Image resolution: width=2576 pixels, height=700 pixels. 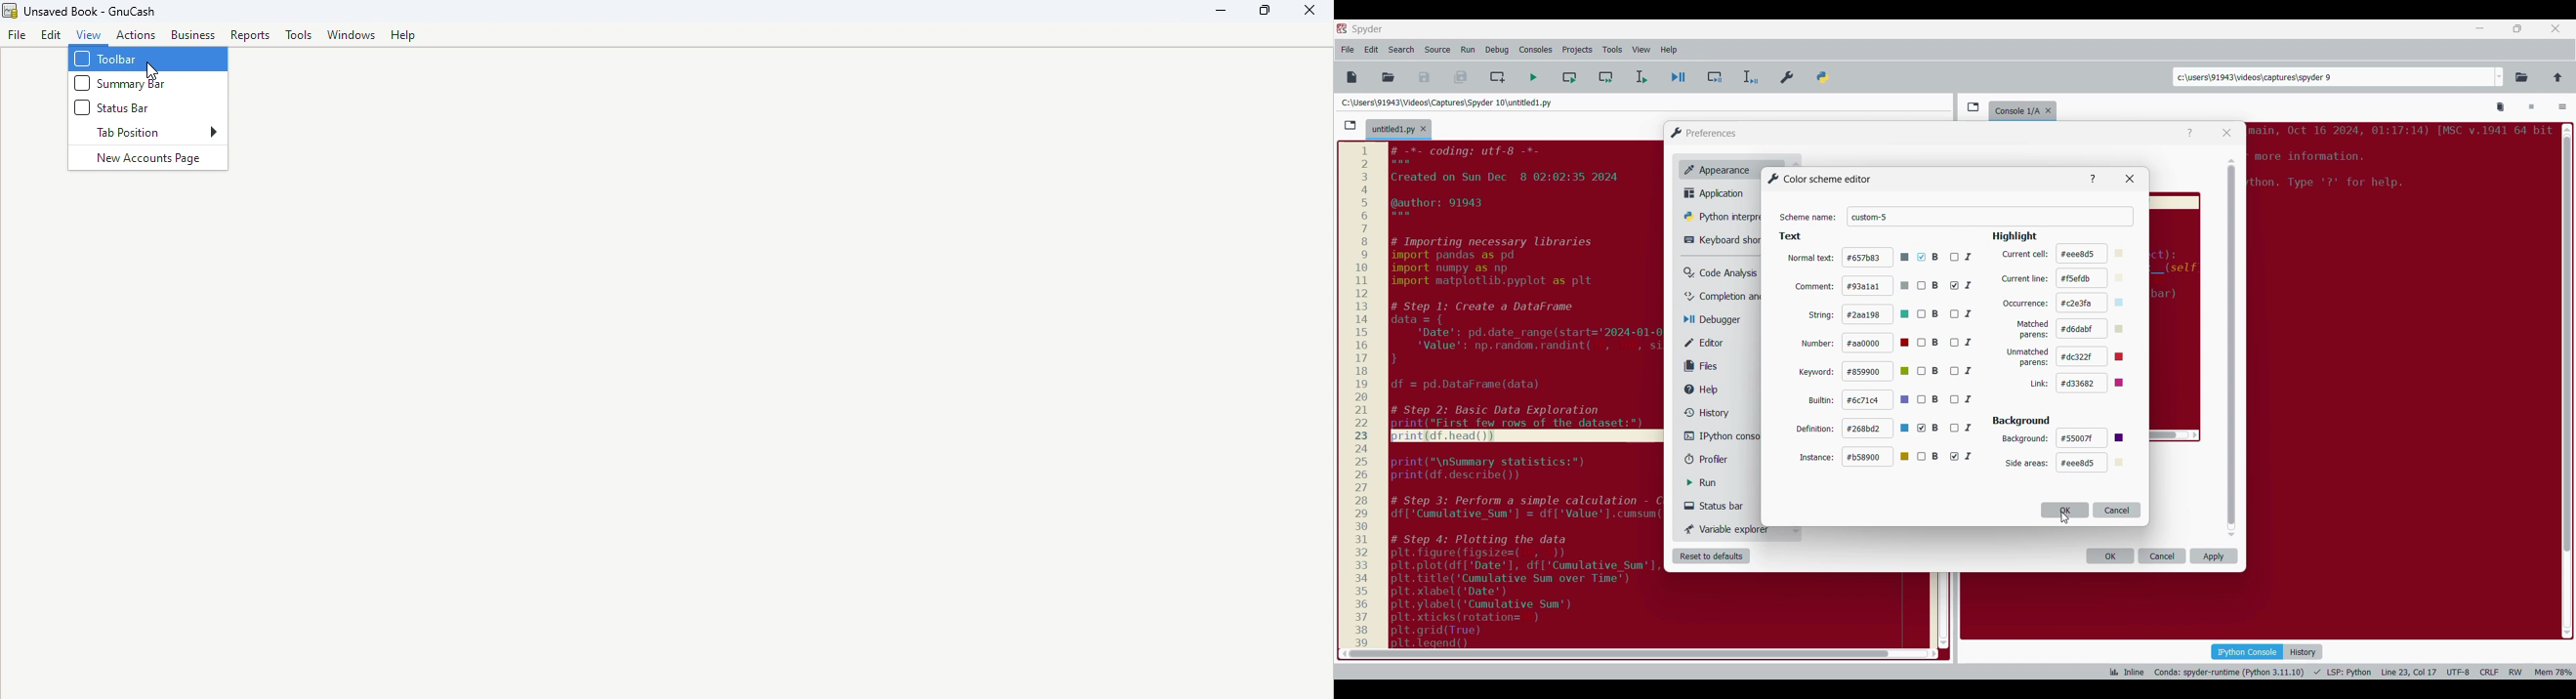 What do you see at coordinates (2481, 28) in the screenshot?
I see `Minimize` at bounding box center [2481, 28].